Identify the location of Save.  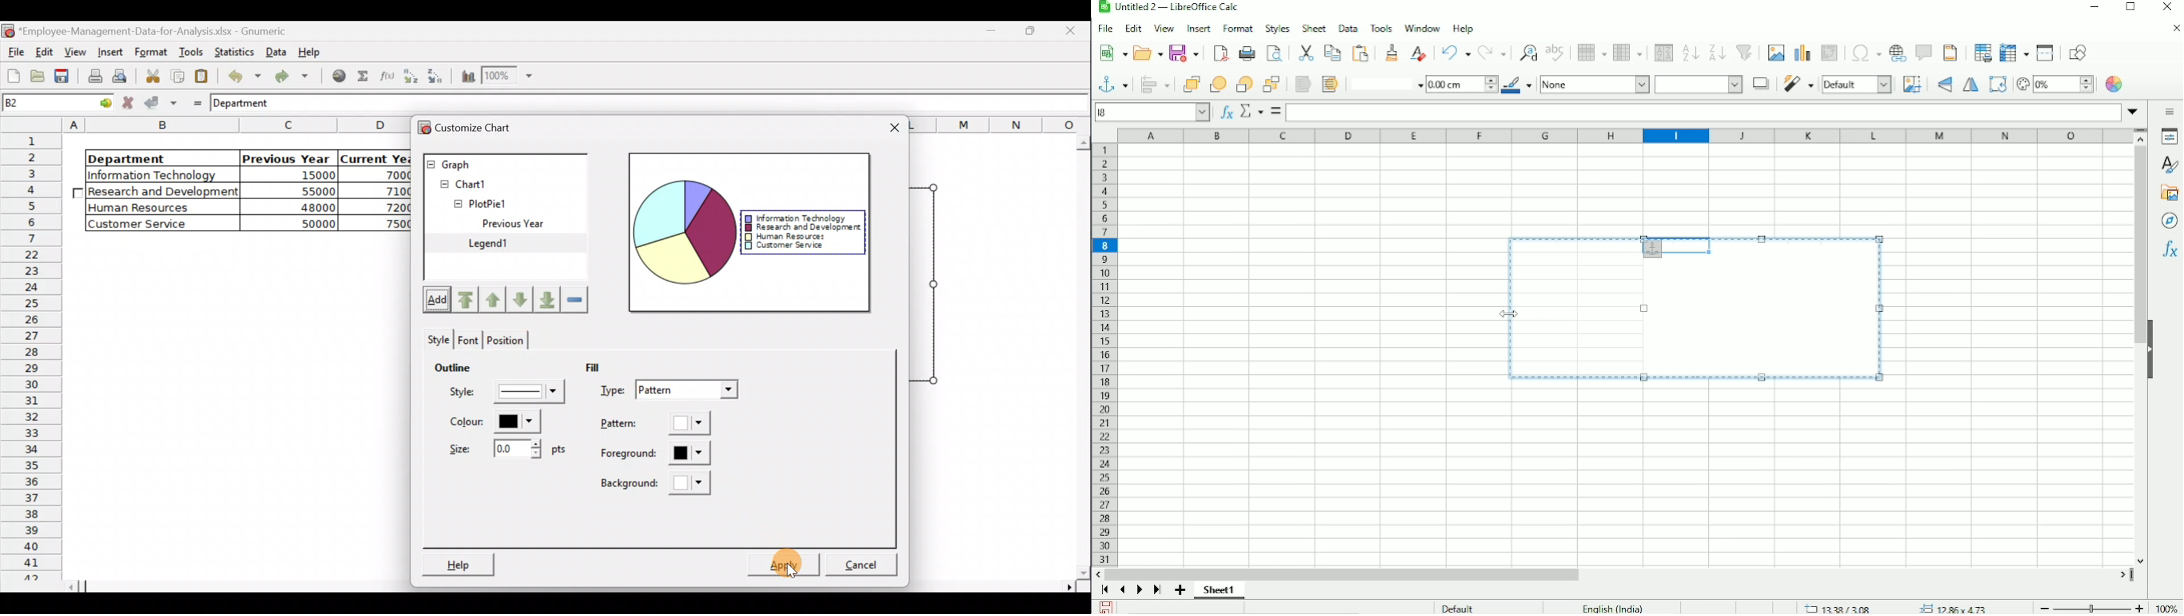
(1107, 606).